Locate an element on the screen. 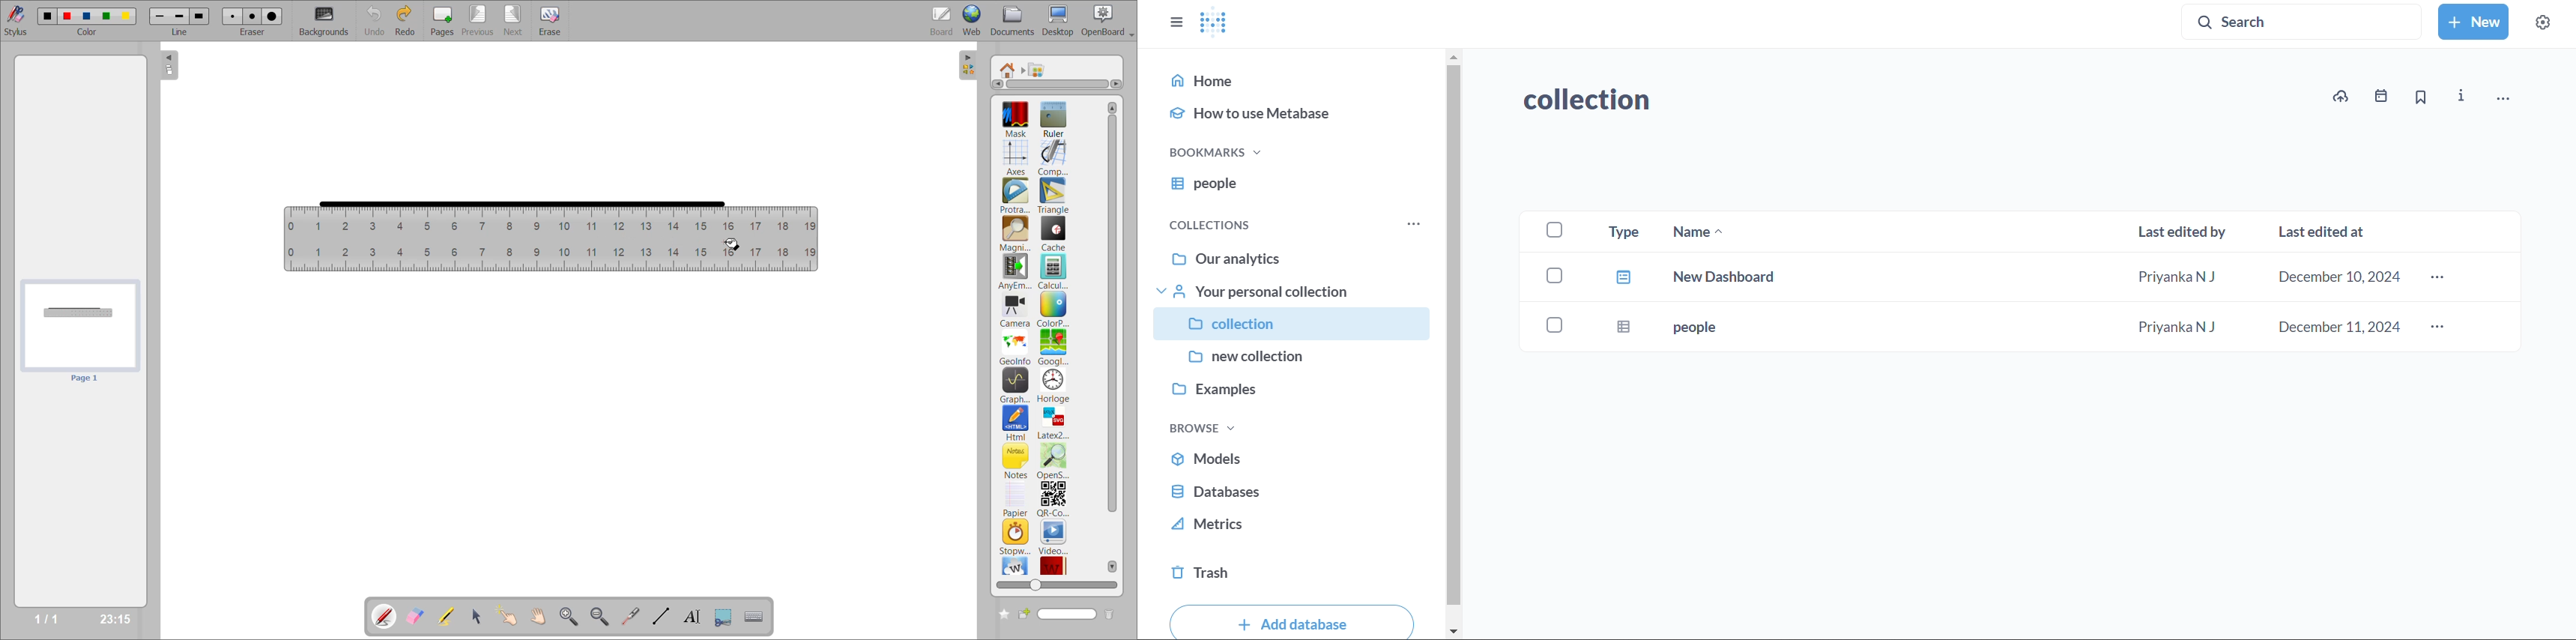  upload to collection is located at coordinates (2341, 97).